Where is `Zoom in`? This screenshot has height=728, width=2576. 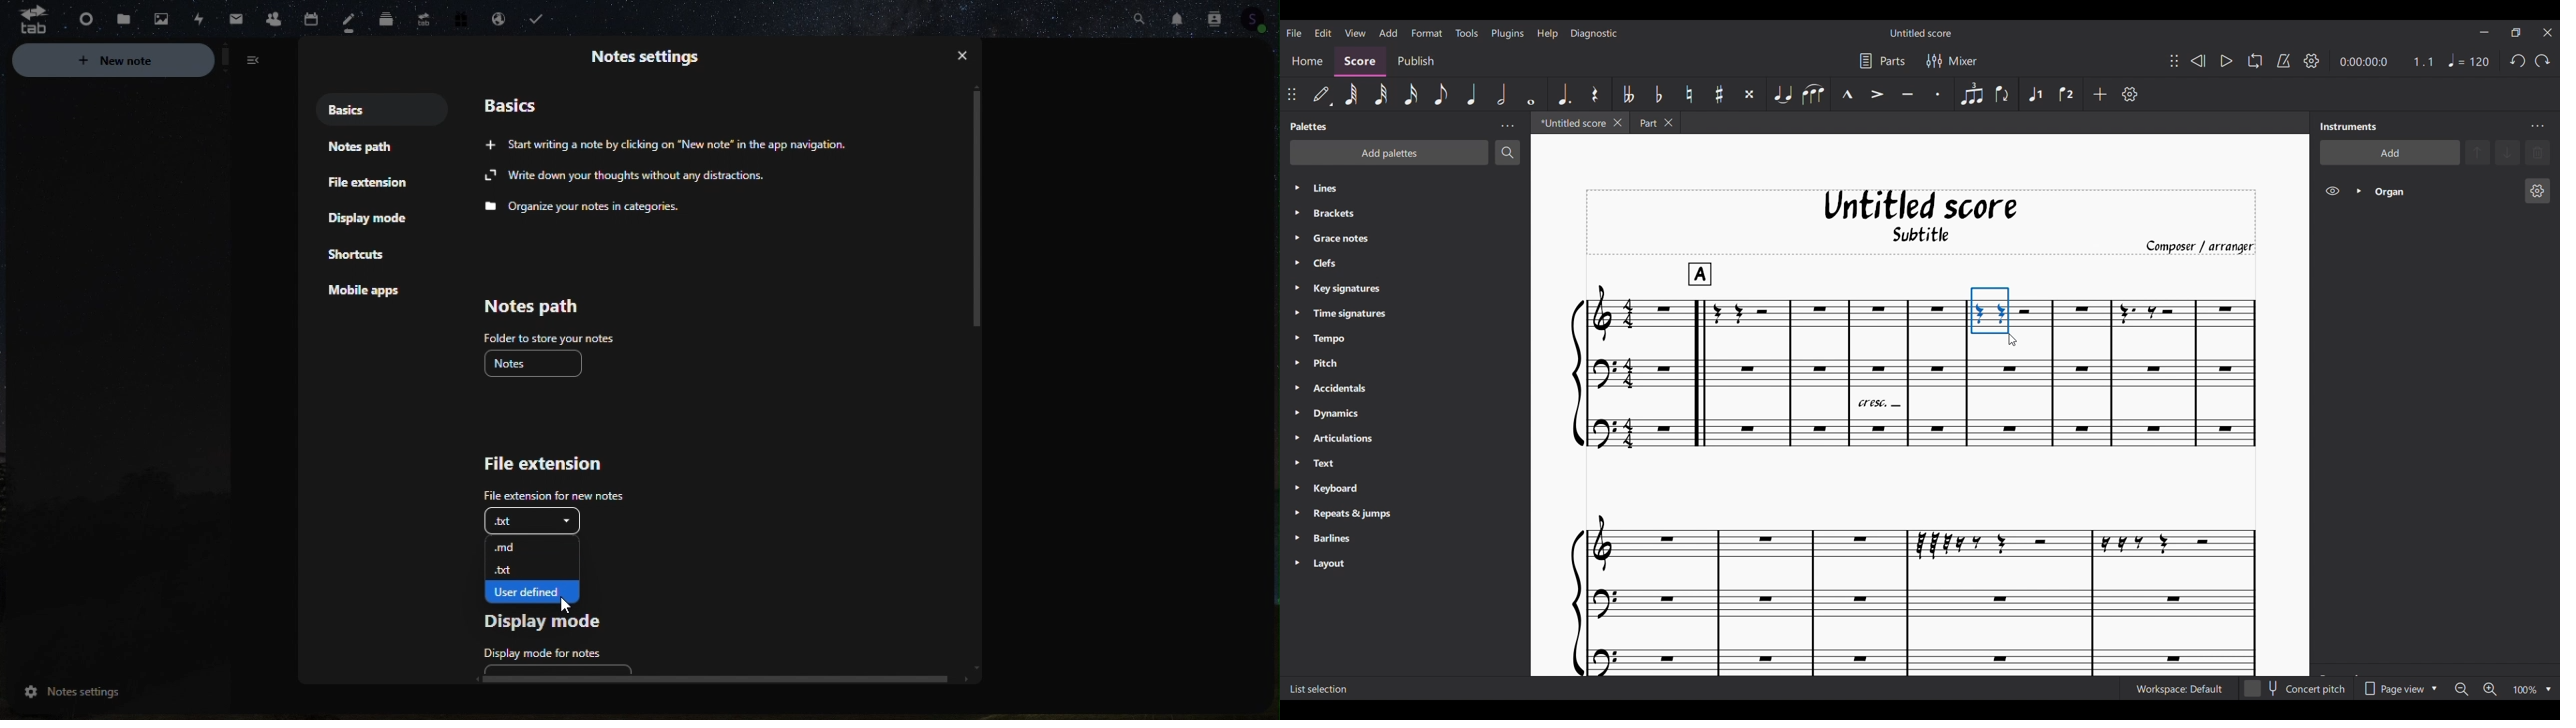 Zoom in is located at coordinates (2489, 689).